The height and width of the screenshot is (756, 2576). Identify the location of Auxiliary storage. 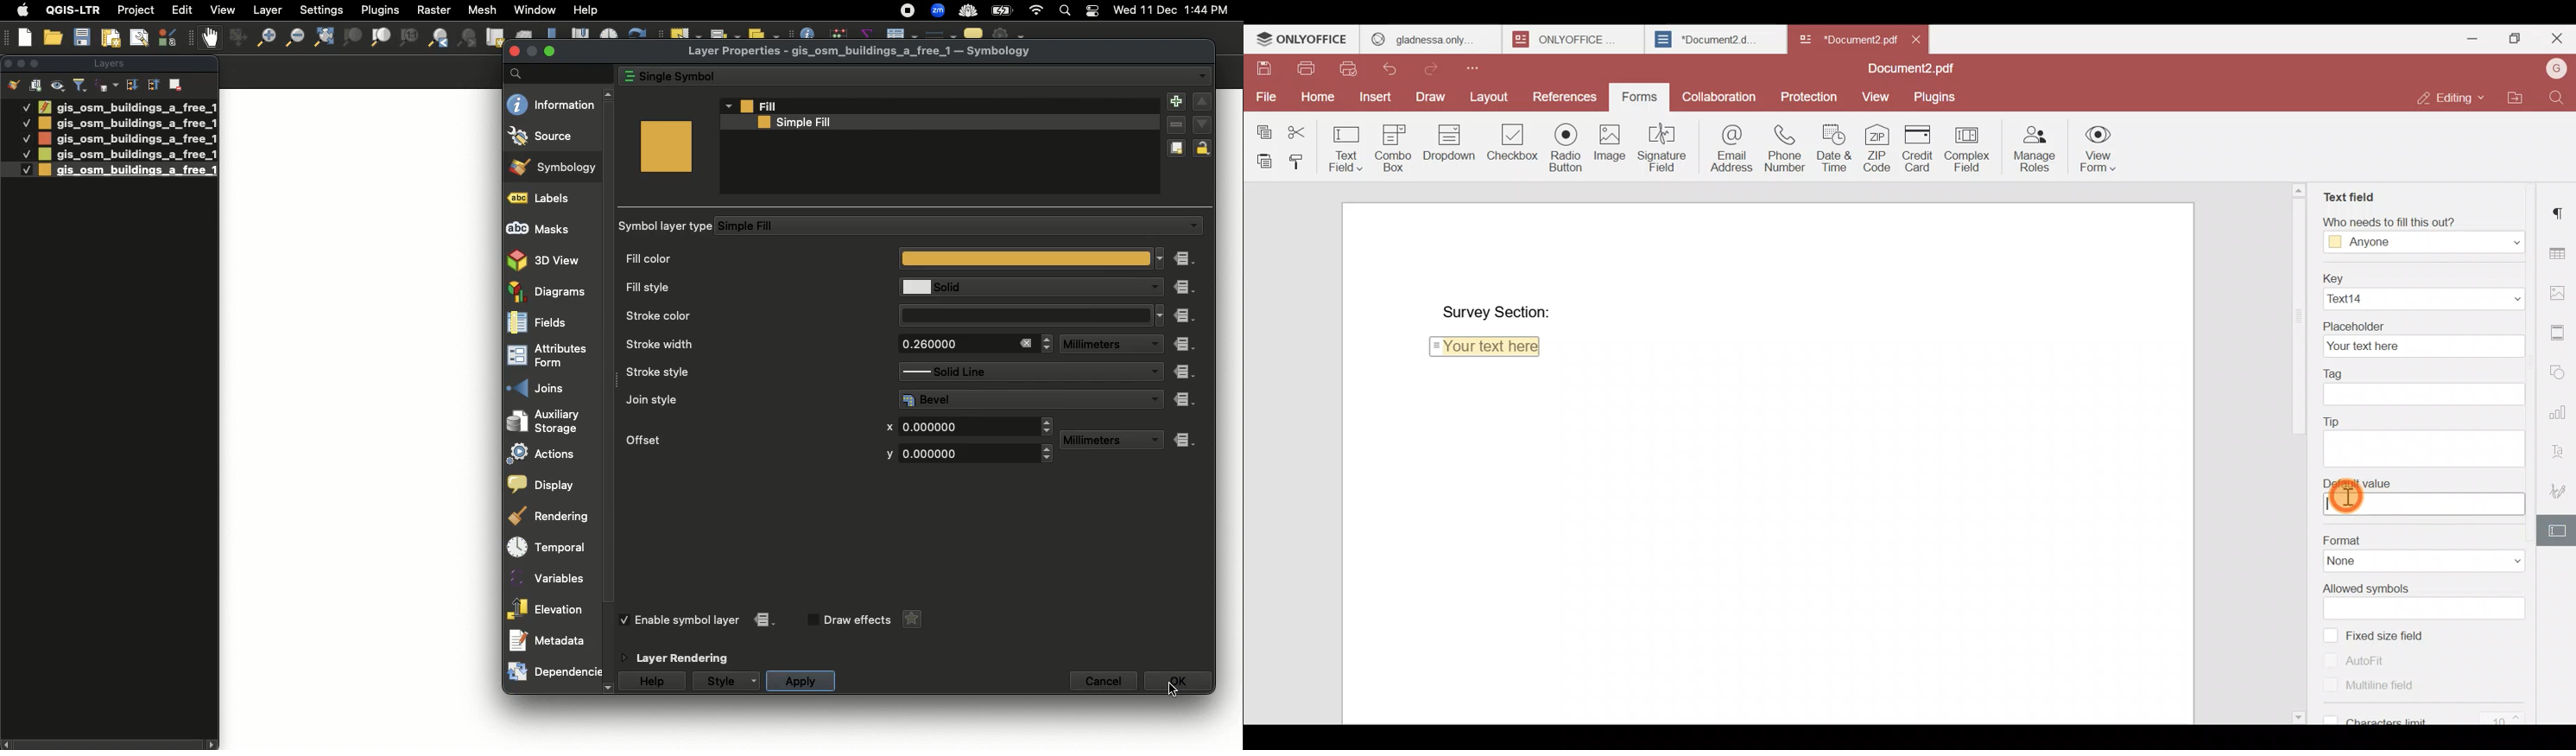
(554, 421).